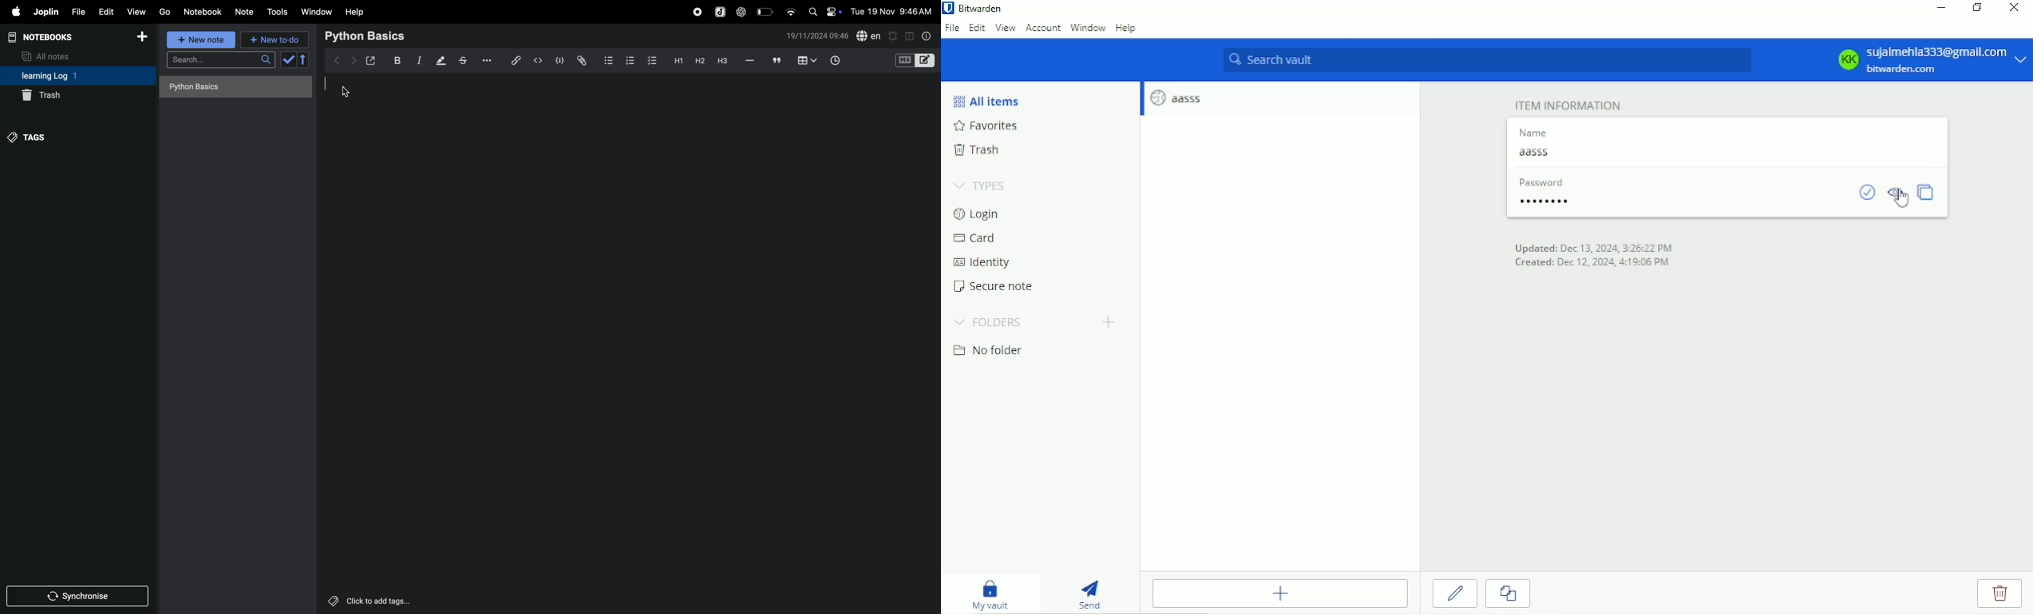 The image size is (2044, 616). Describe the element at coordinates (915, 61) in the screenshot. I see `code block` at that location.